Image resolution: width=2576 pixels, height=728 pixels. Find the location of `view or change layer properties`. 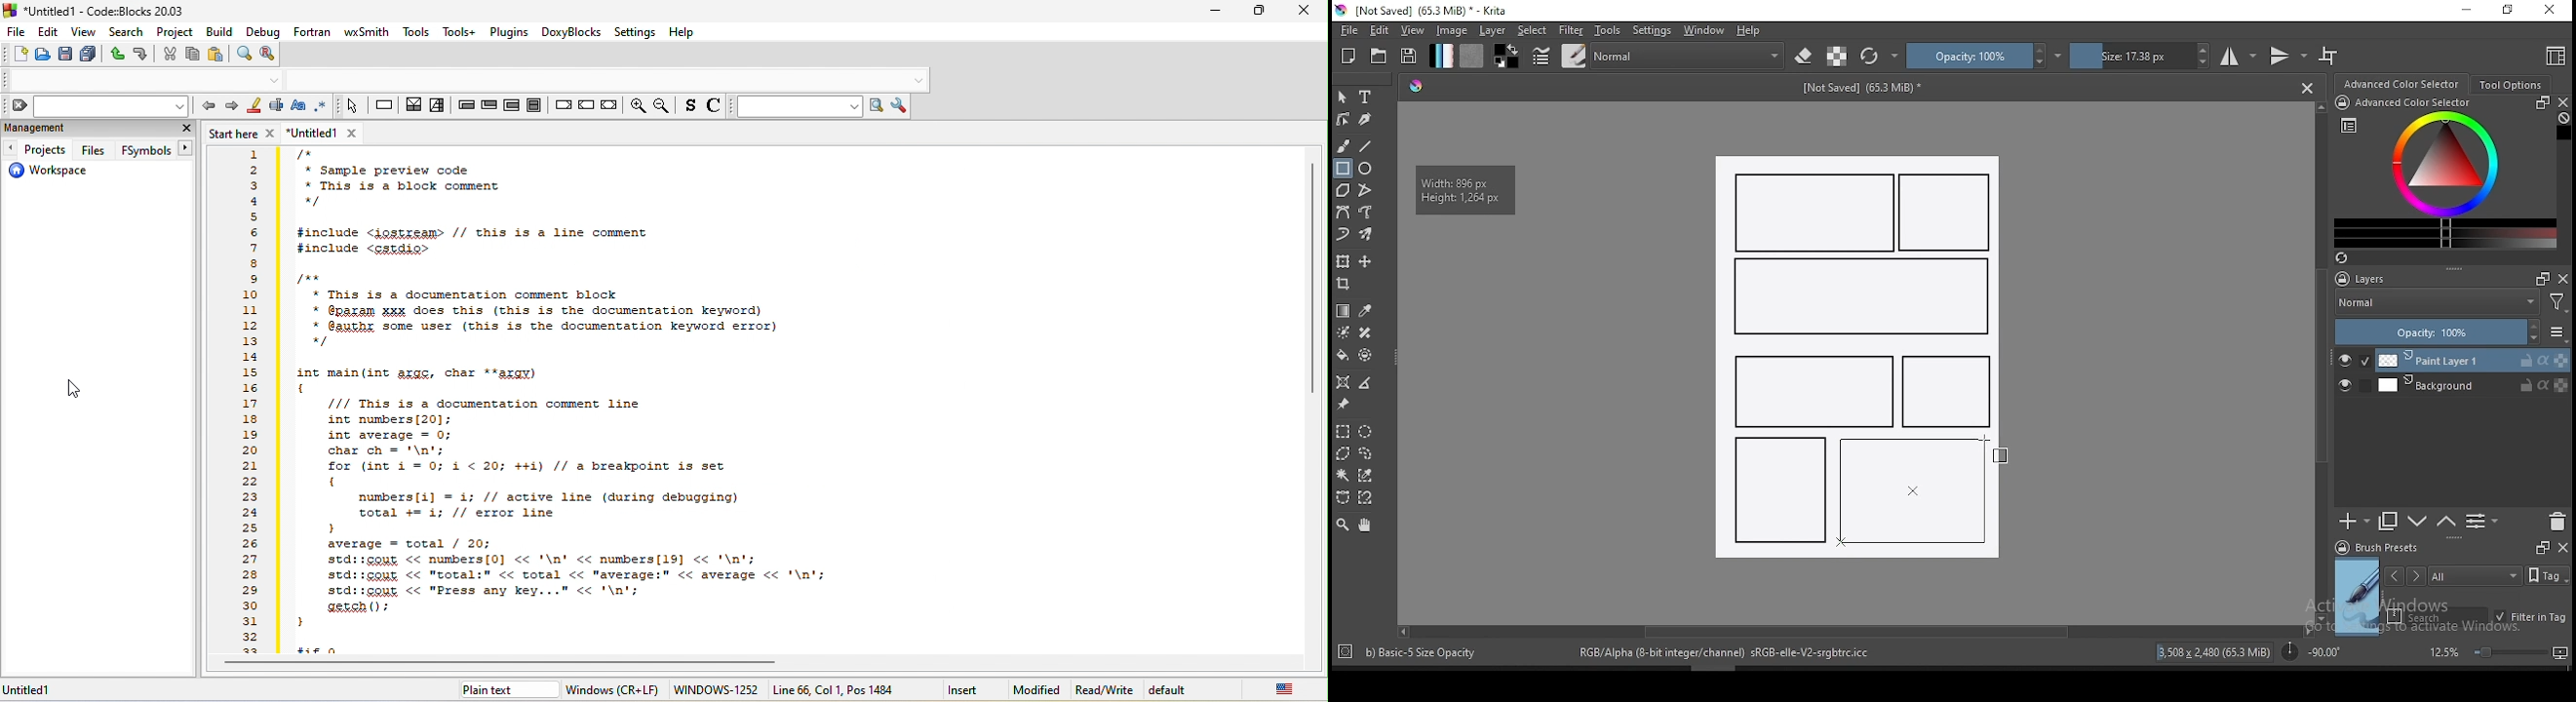

view or change layer properties is located at coordinates (2481, 521).